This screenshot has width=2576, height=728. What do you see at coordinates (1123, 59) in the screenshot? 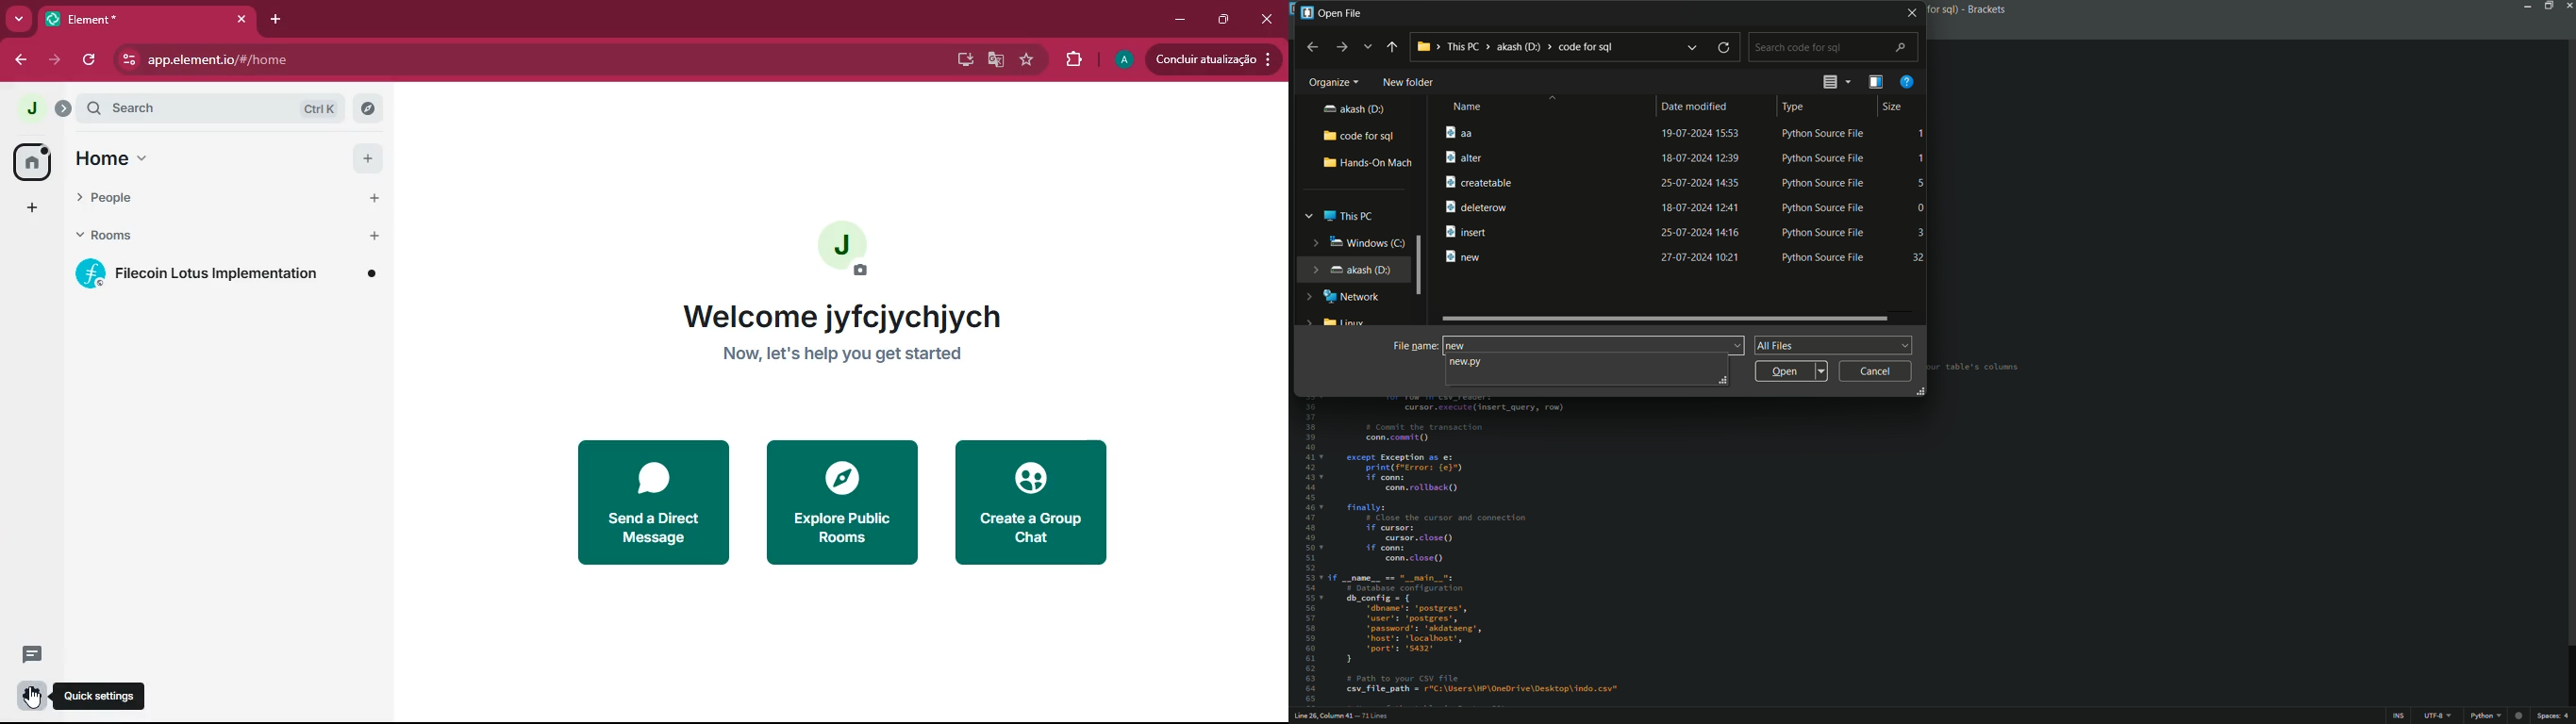
I see `a` at bounding box center [1123, 59].